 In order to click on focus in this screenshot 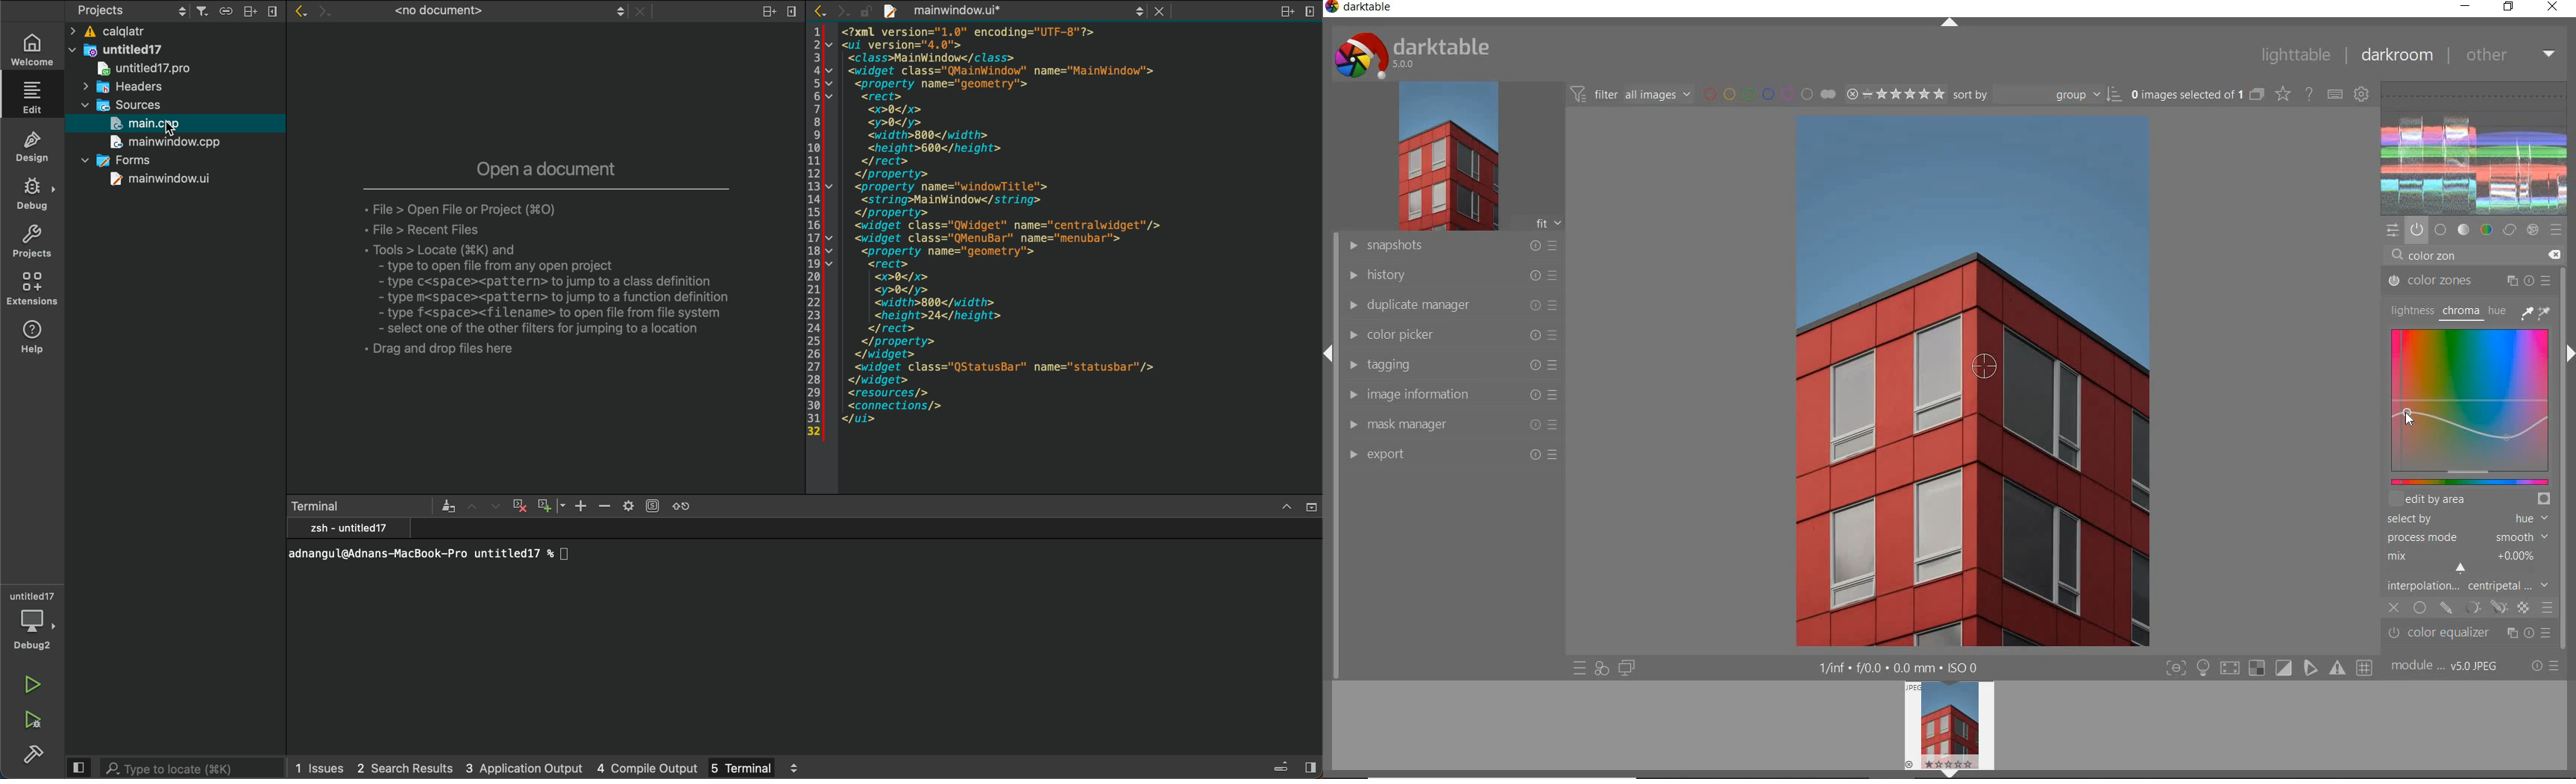, I will do `click(2173, 667)`.